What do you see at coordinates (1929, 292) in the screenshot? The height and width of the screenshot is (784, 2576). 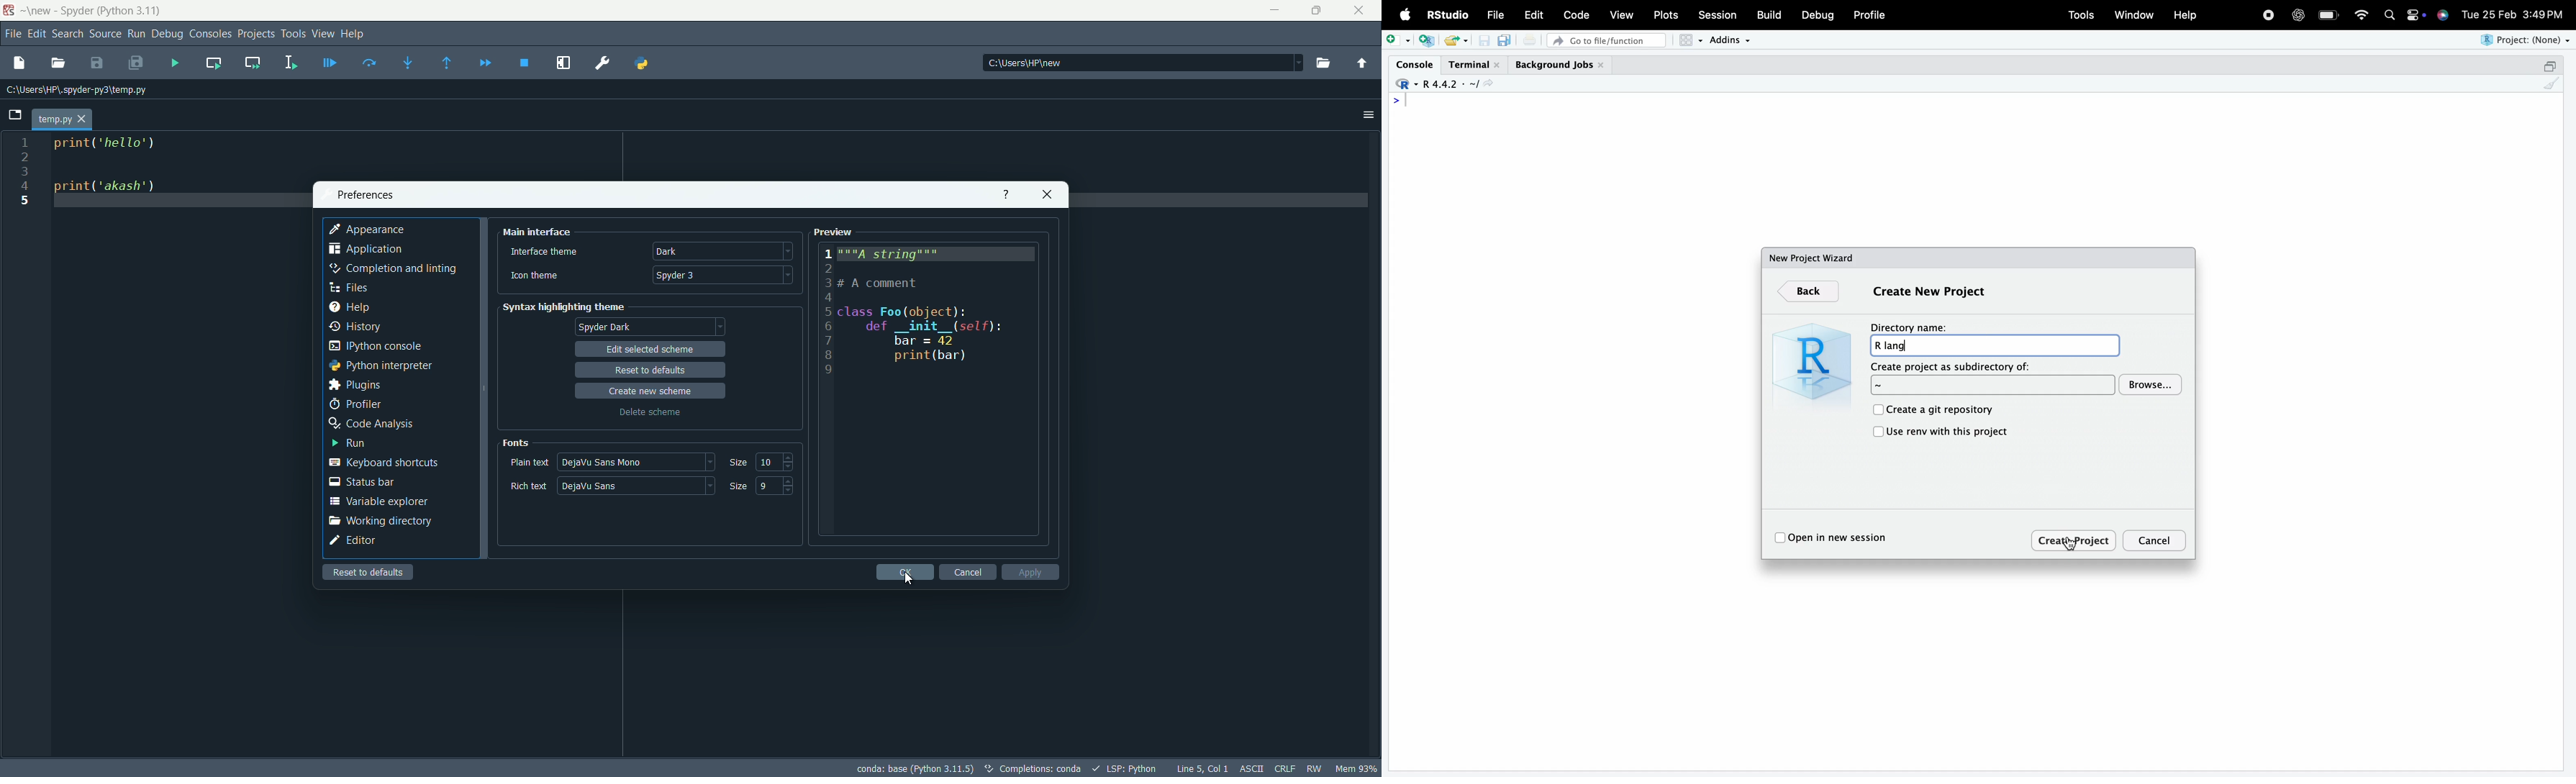 I see `Create New Project` at bounding box center [1929, 292].